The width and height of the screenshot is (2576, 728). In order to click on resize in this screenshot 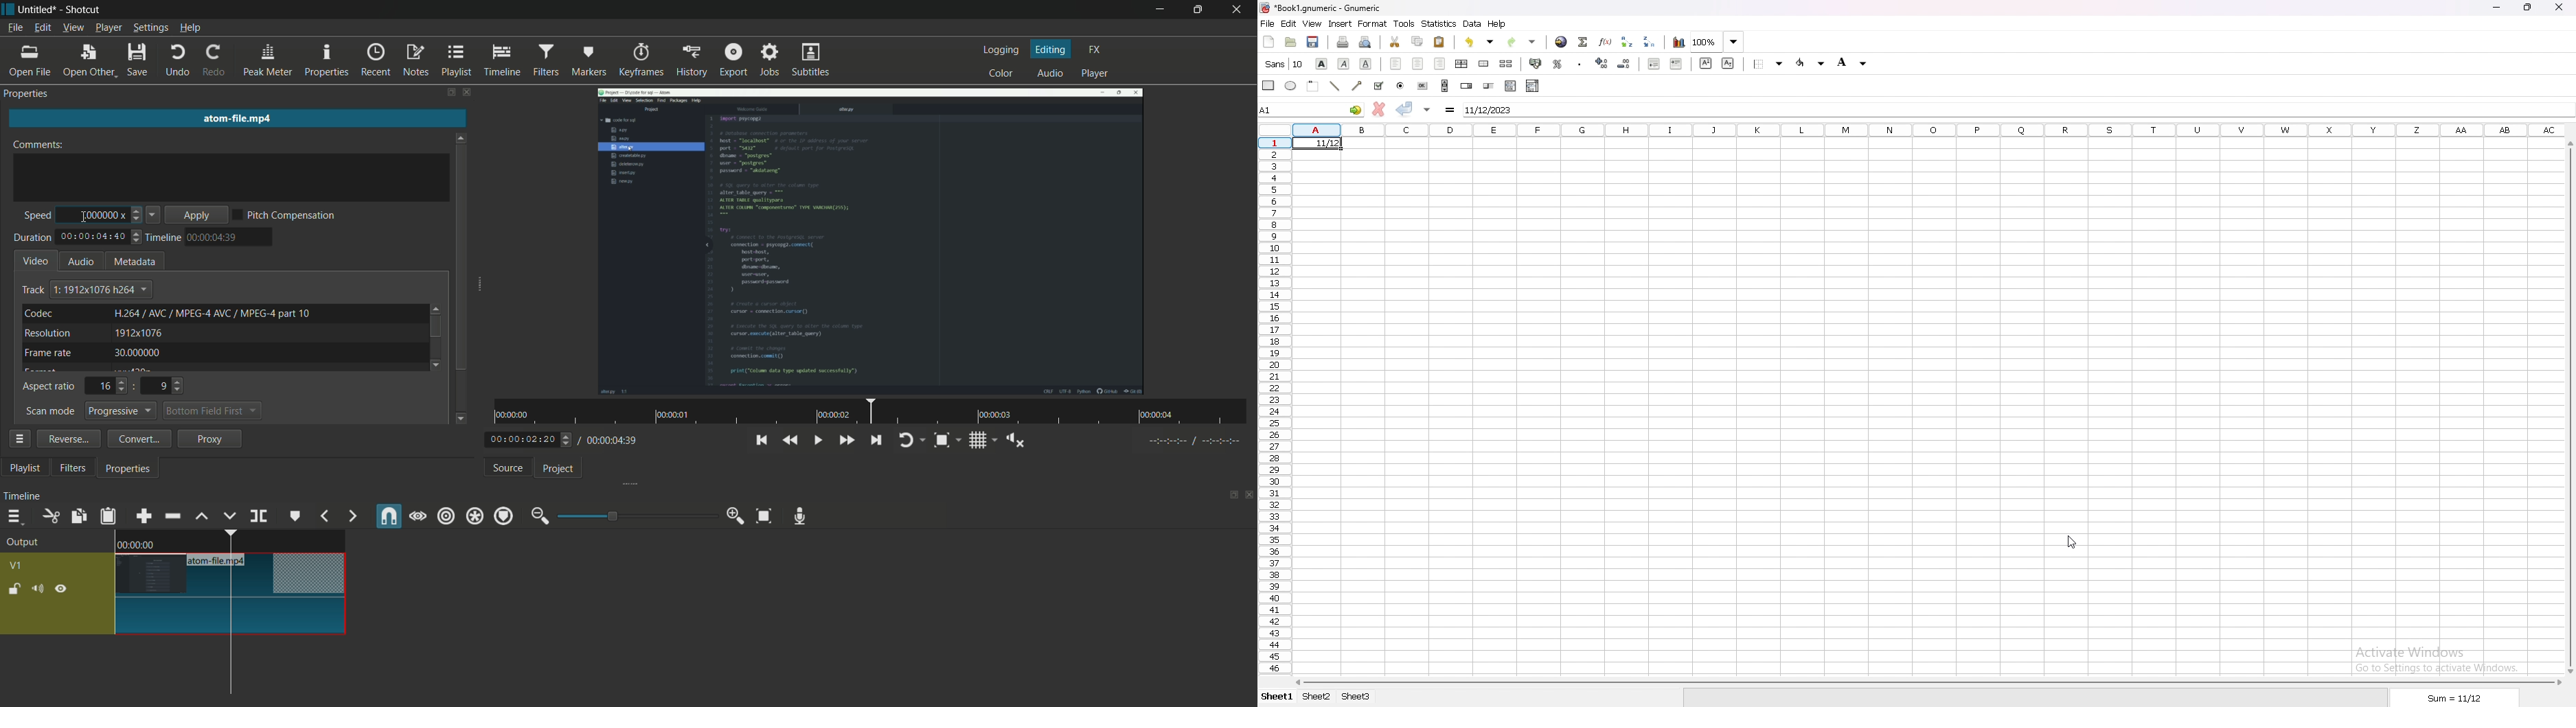, I will do `click(2529, 7)`.